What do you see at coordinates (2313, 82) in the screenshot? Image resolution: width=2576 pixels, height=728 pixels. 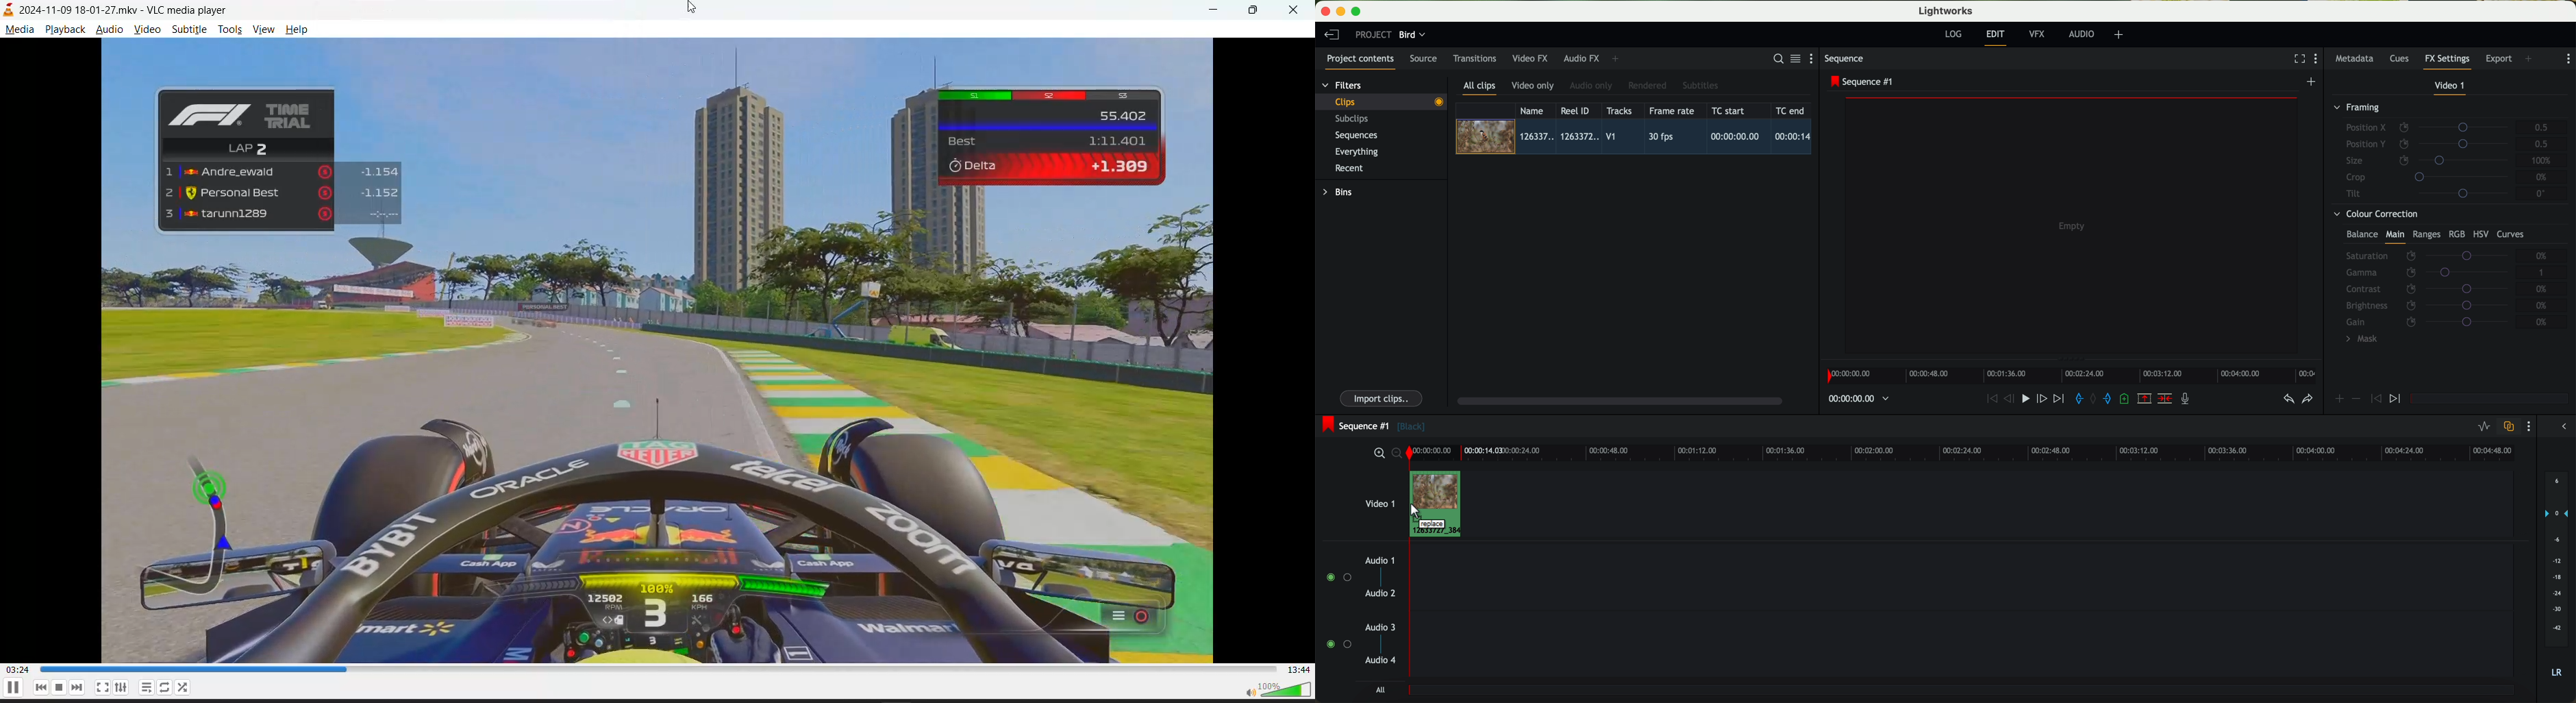 I see `create a new sequence` at bounding box center [2313, 82].